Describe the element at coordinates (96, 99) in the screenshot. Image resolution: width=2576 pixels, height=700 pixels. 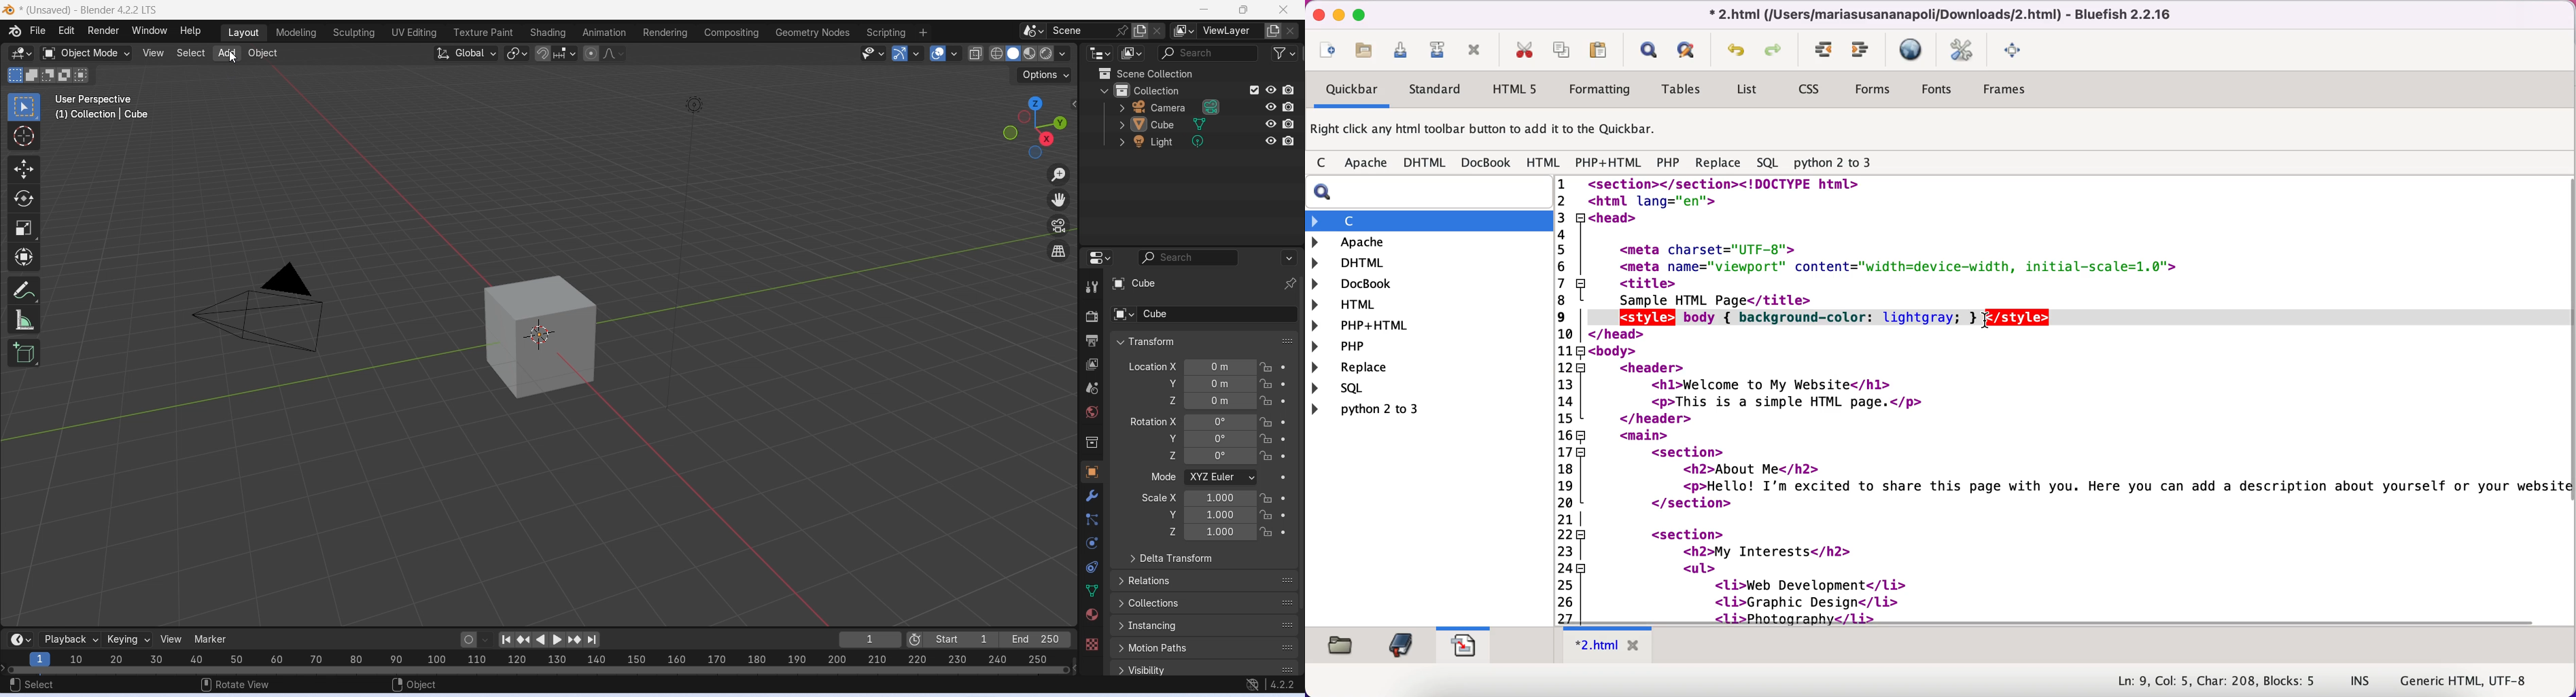
I see `user perspective` at that location.